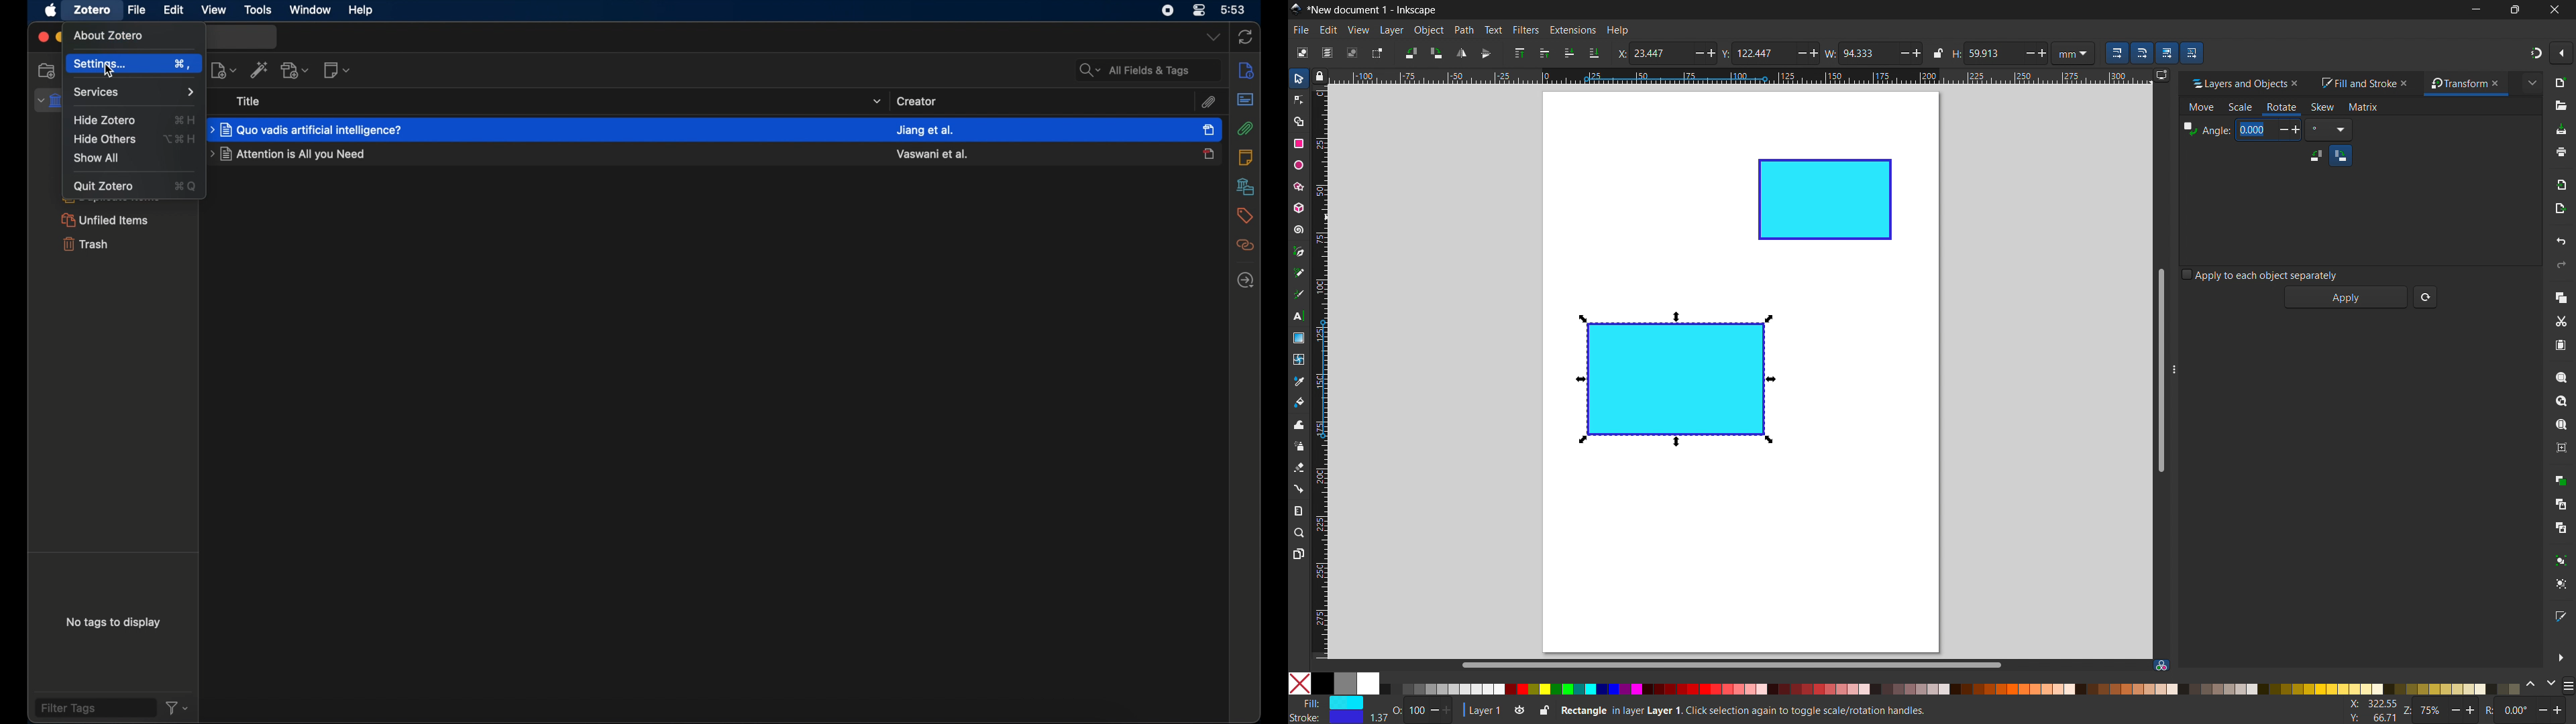  Describe the element at coordinates (1916, 52) in the screenshot. I see `Add/ increase` at that location.